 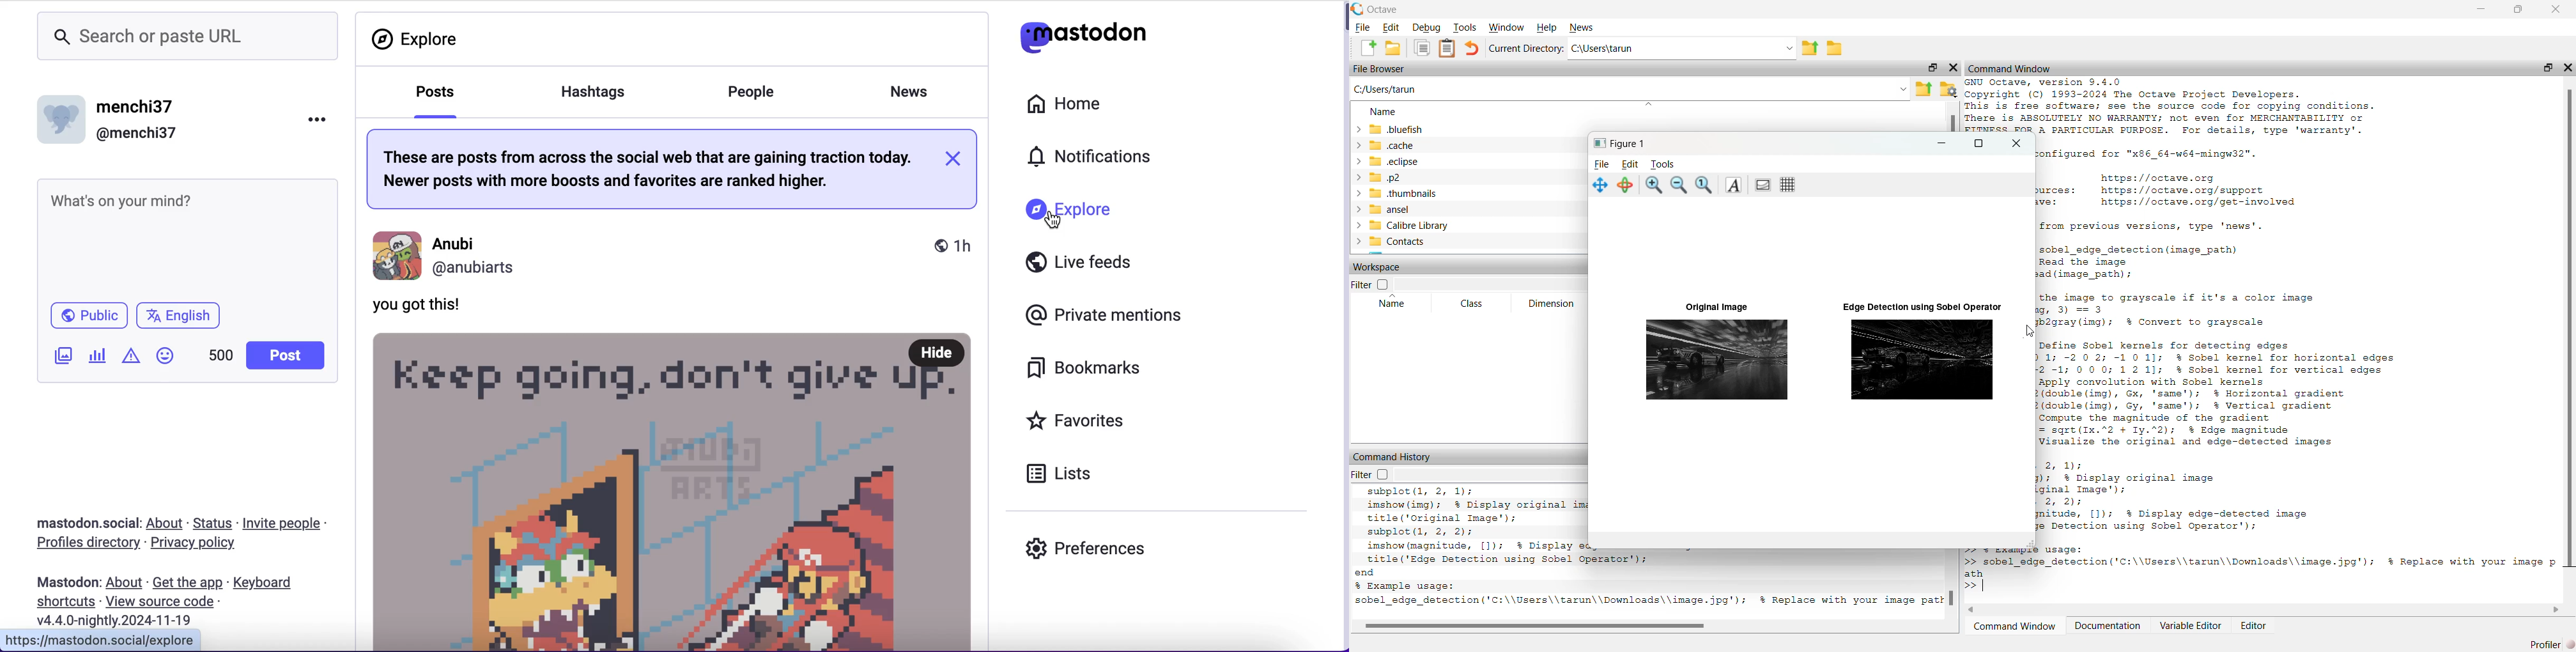 What do you see at coordinates (2515, 12) in the screenshot?
I see `restore down` at bounding box center [2515, 12].